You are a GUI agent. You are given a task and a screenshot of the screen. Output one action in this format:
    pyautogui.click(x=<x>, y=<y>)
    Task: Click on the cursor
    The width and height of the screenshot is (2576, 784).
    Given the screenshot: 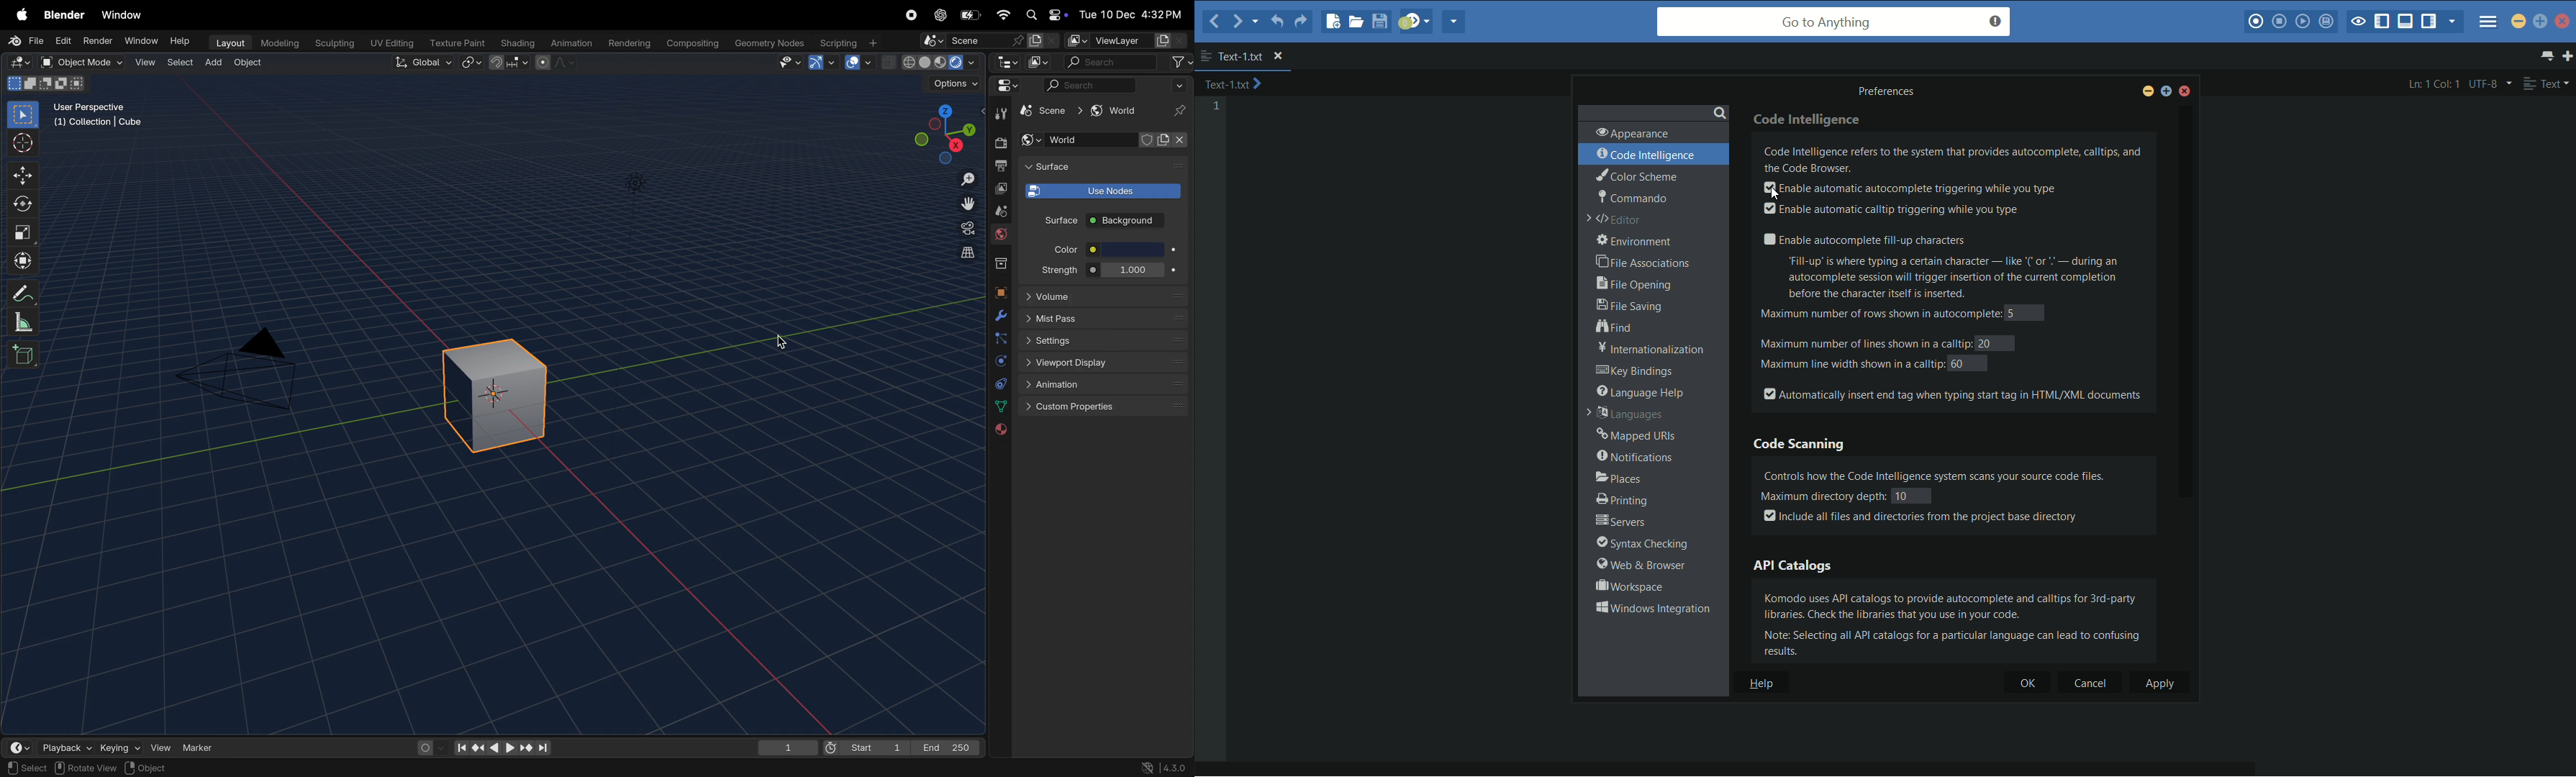 What is the action you would take?
    pyautogui.click(x=25, y=144)
    